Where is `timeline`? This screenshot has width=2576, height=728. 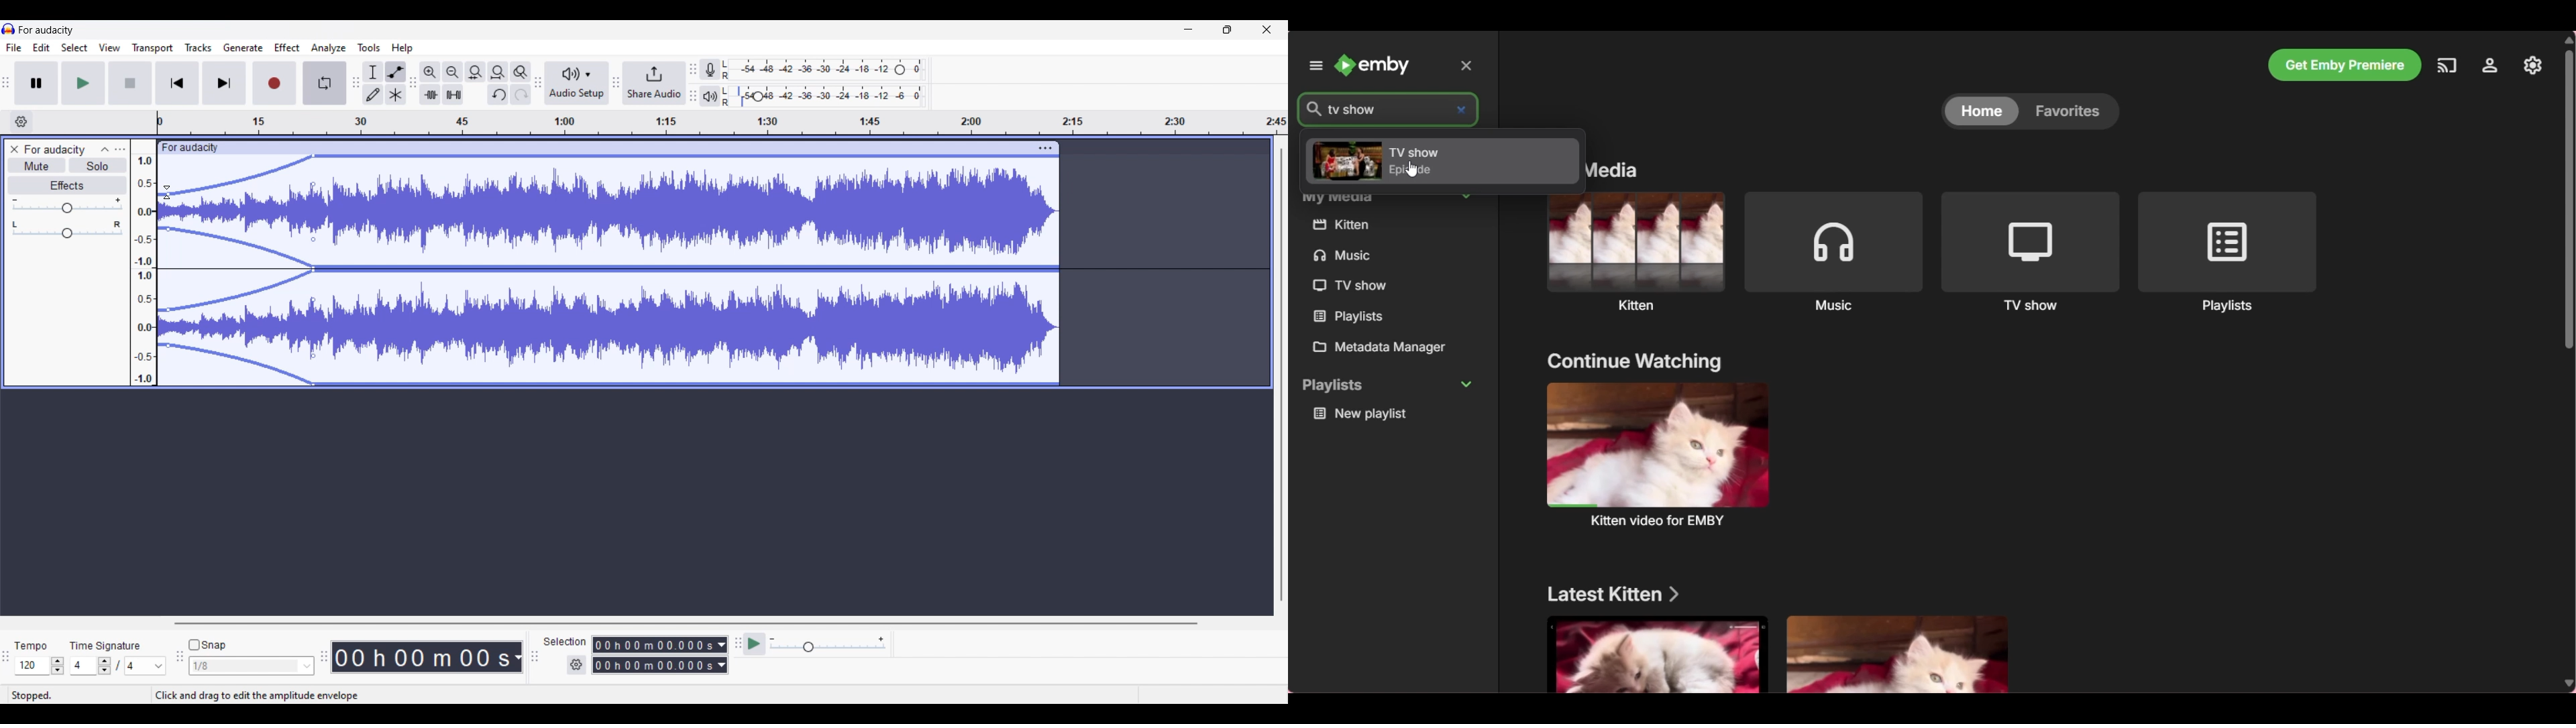
timeline is located at coordinates (722, 123).